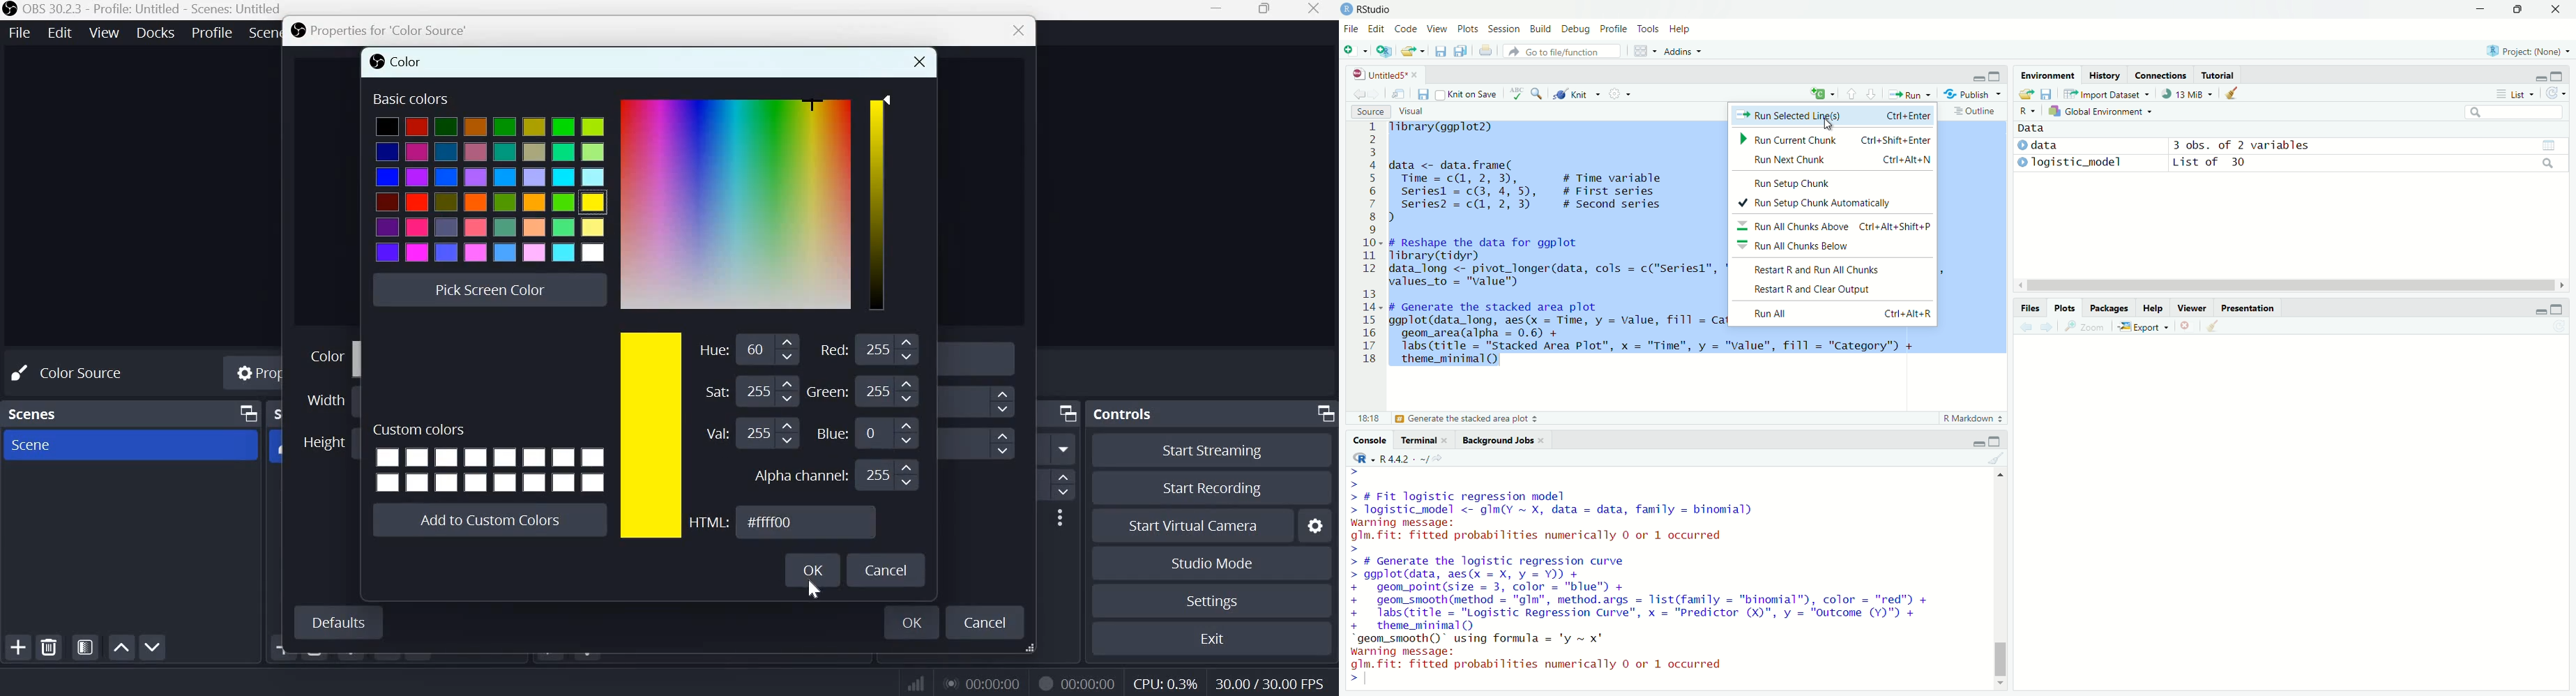 The image size is (2576, 700). I want to click on Input , so click(890, 393).